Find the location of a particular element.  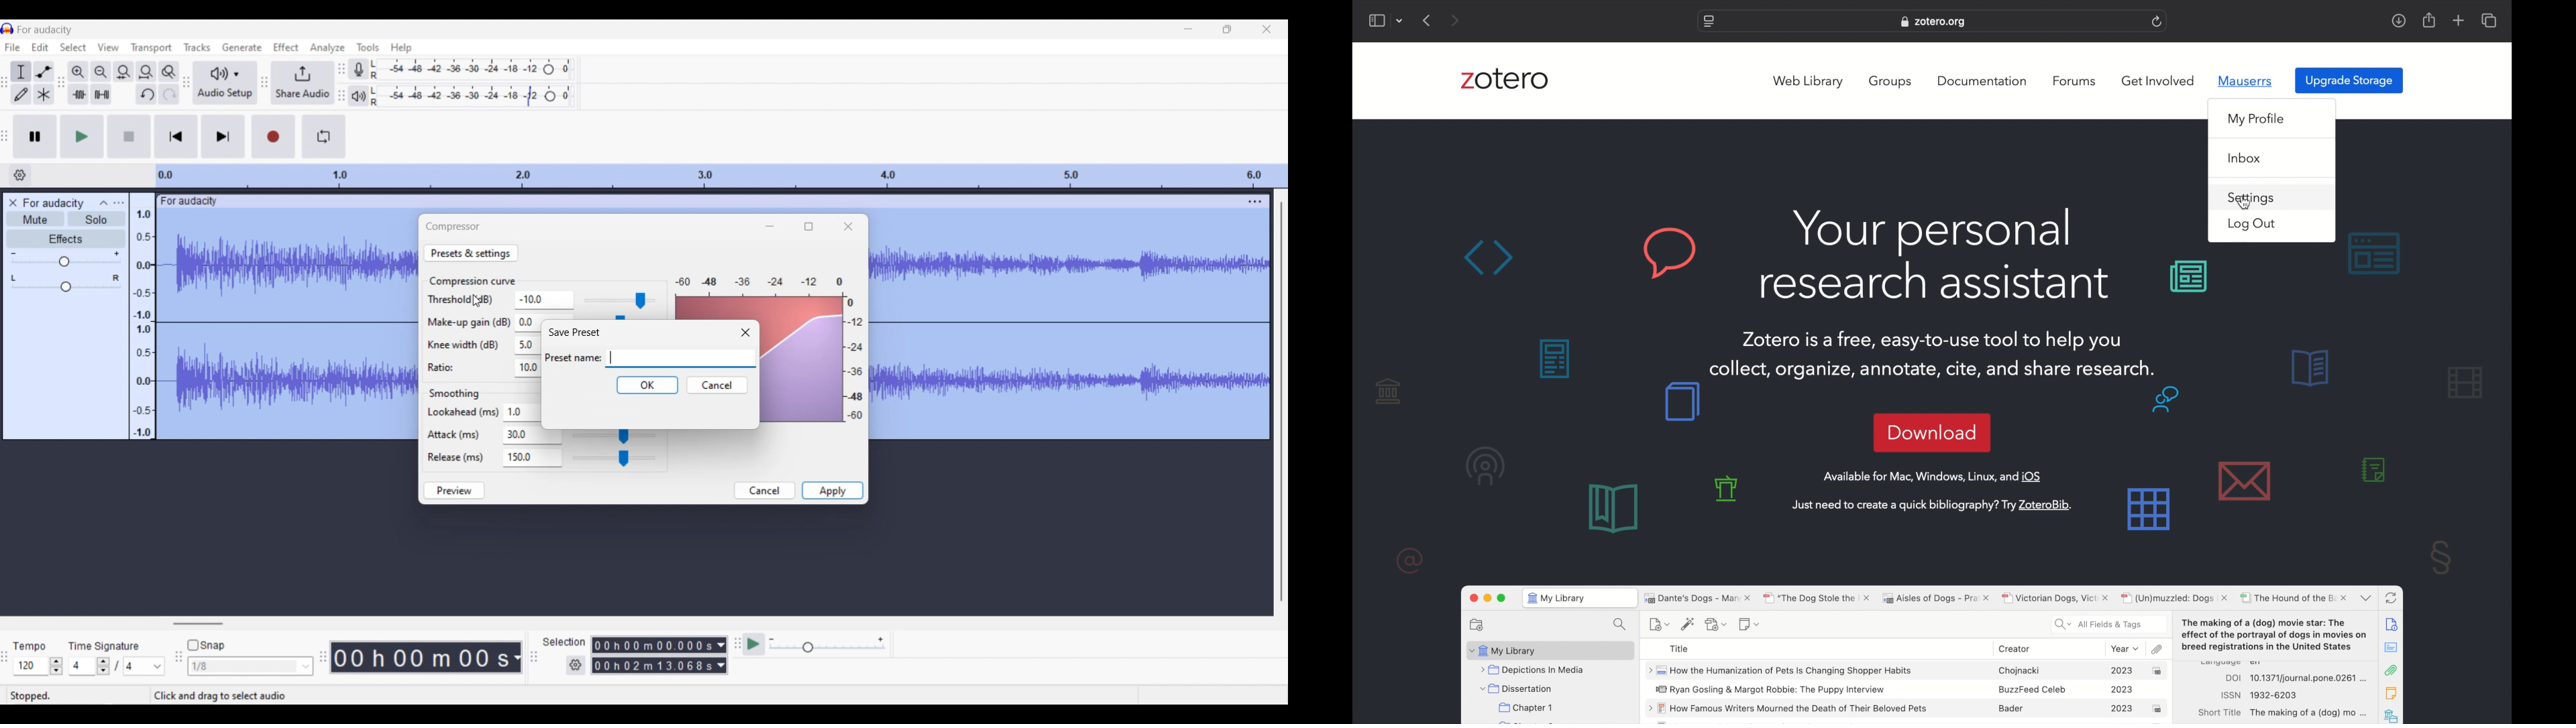

Fit selection to width is located at coordinates (124, 72).